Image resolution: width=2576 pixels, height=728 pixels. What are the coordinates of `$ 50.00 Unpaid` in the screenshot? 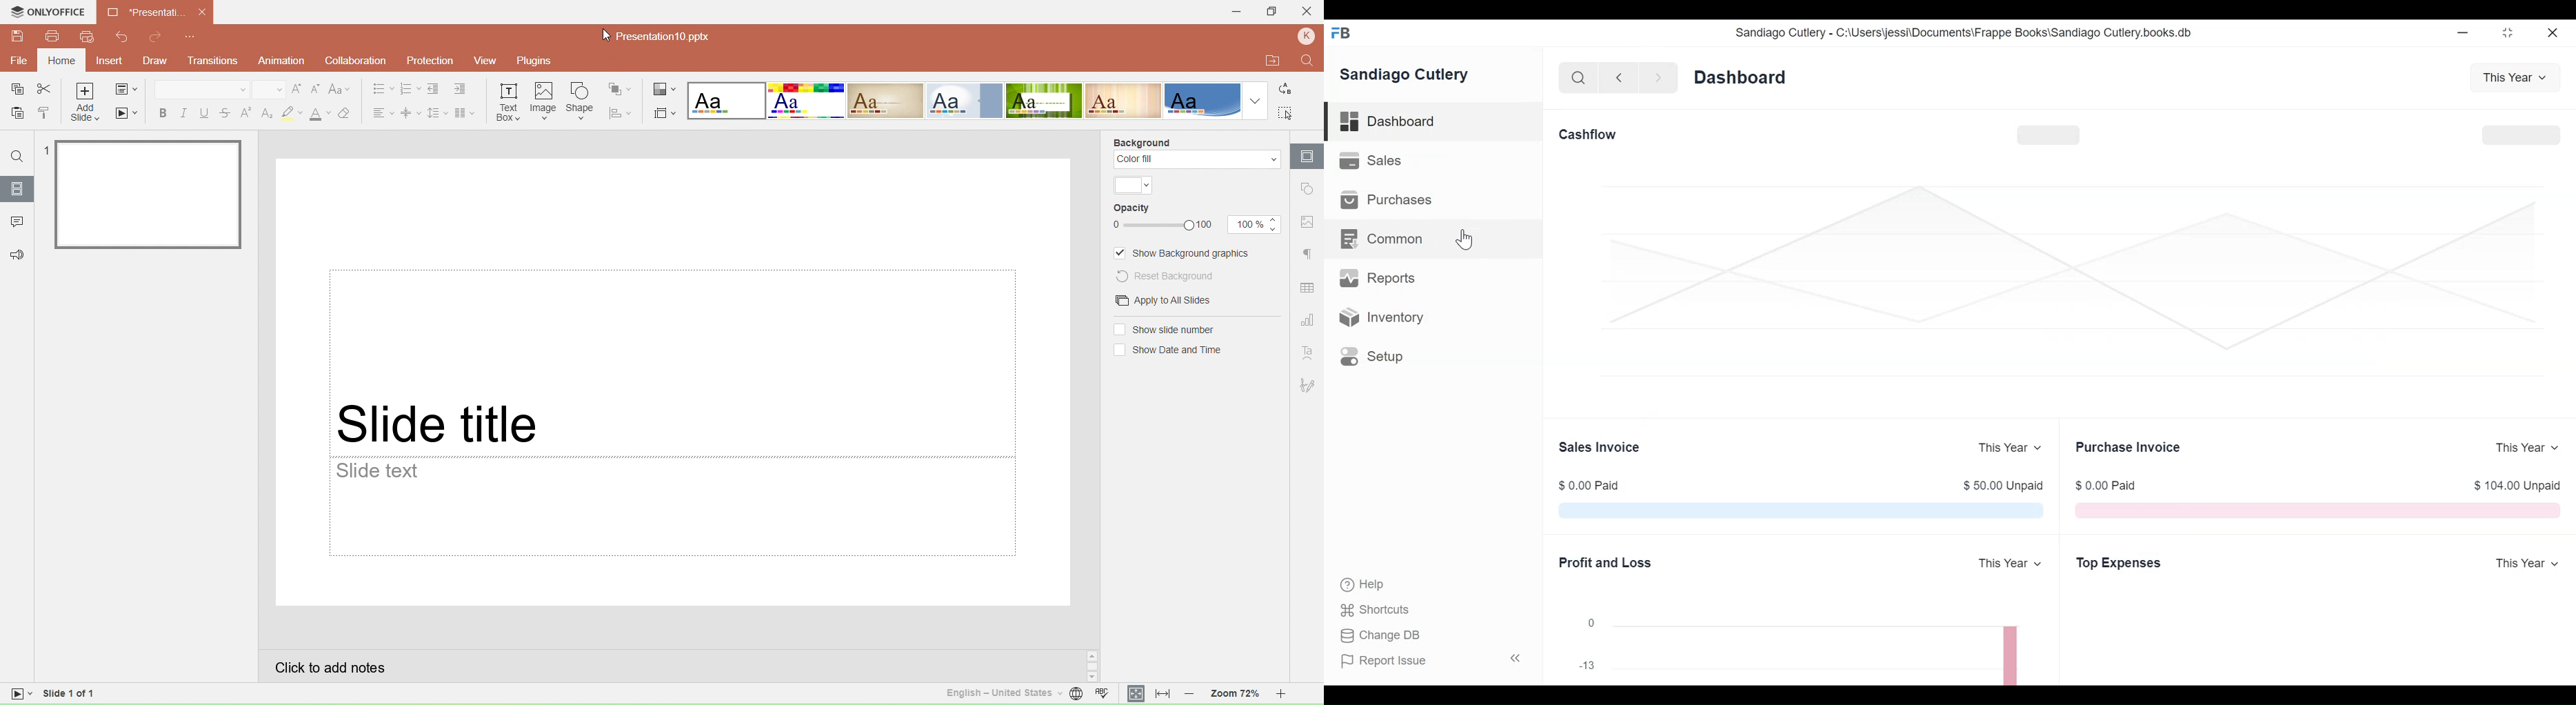 It's located at (2003, 486).